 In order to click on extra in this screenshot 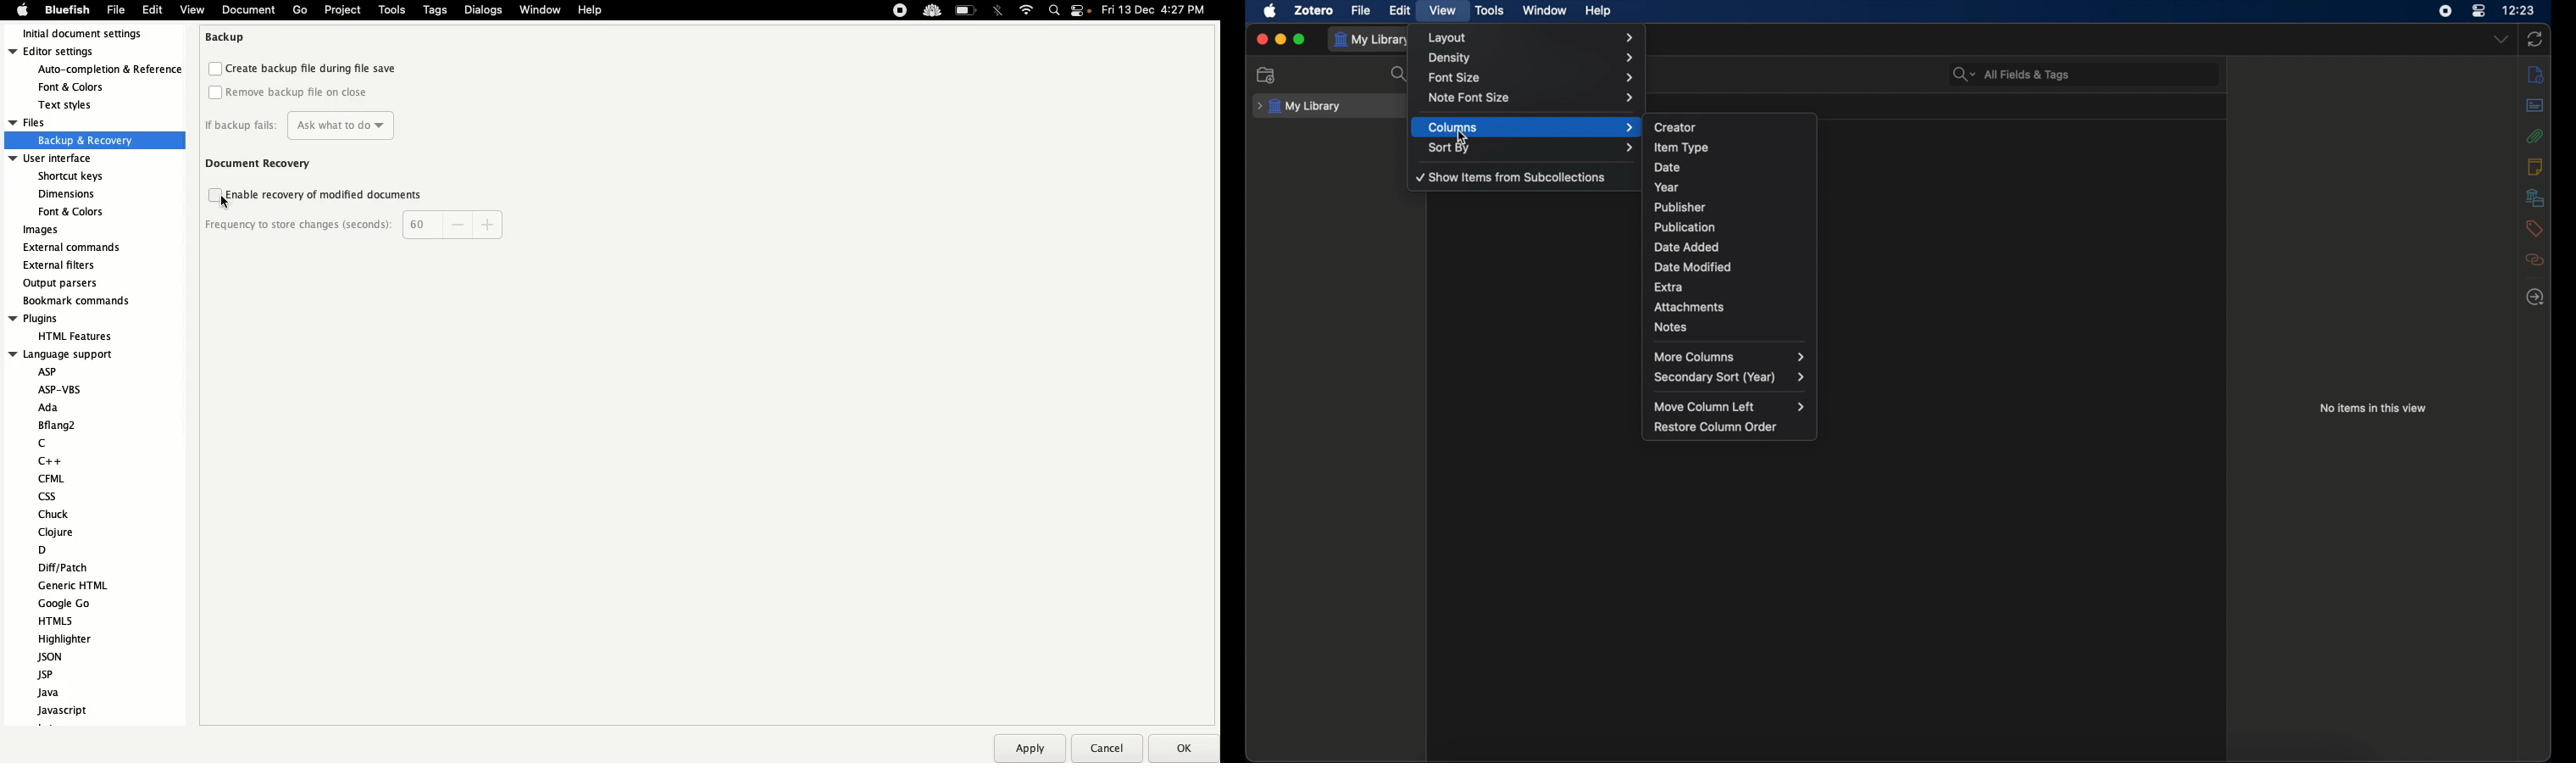, I will do `click(1669, 288)`.